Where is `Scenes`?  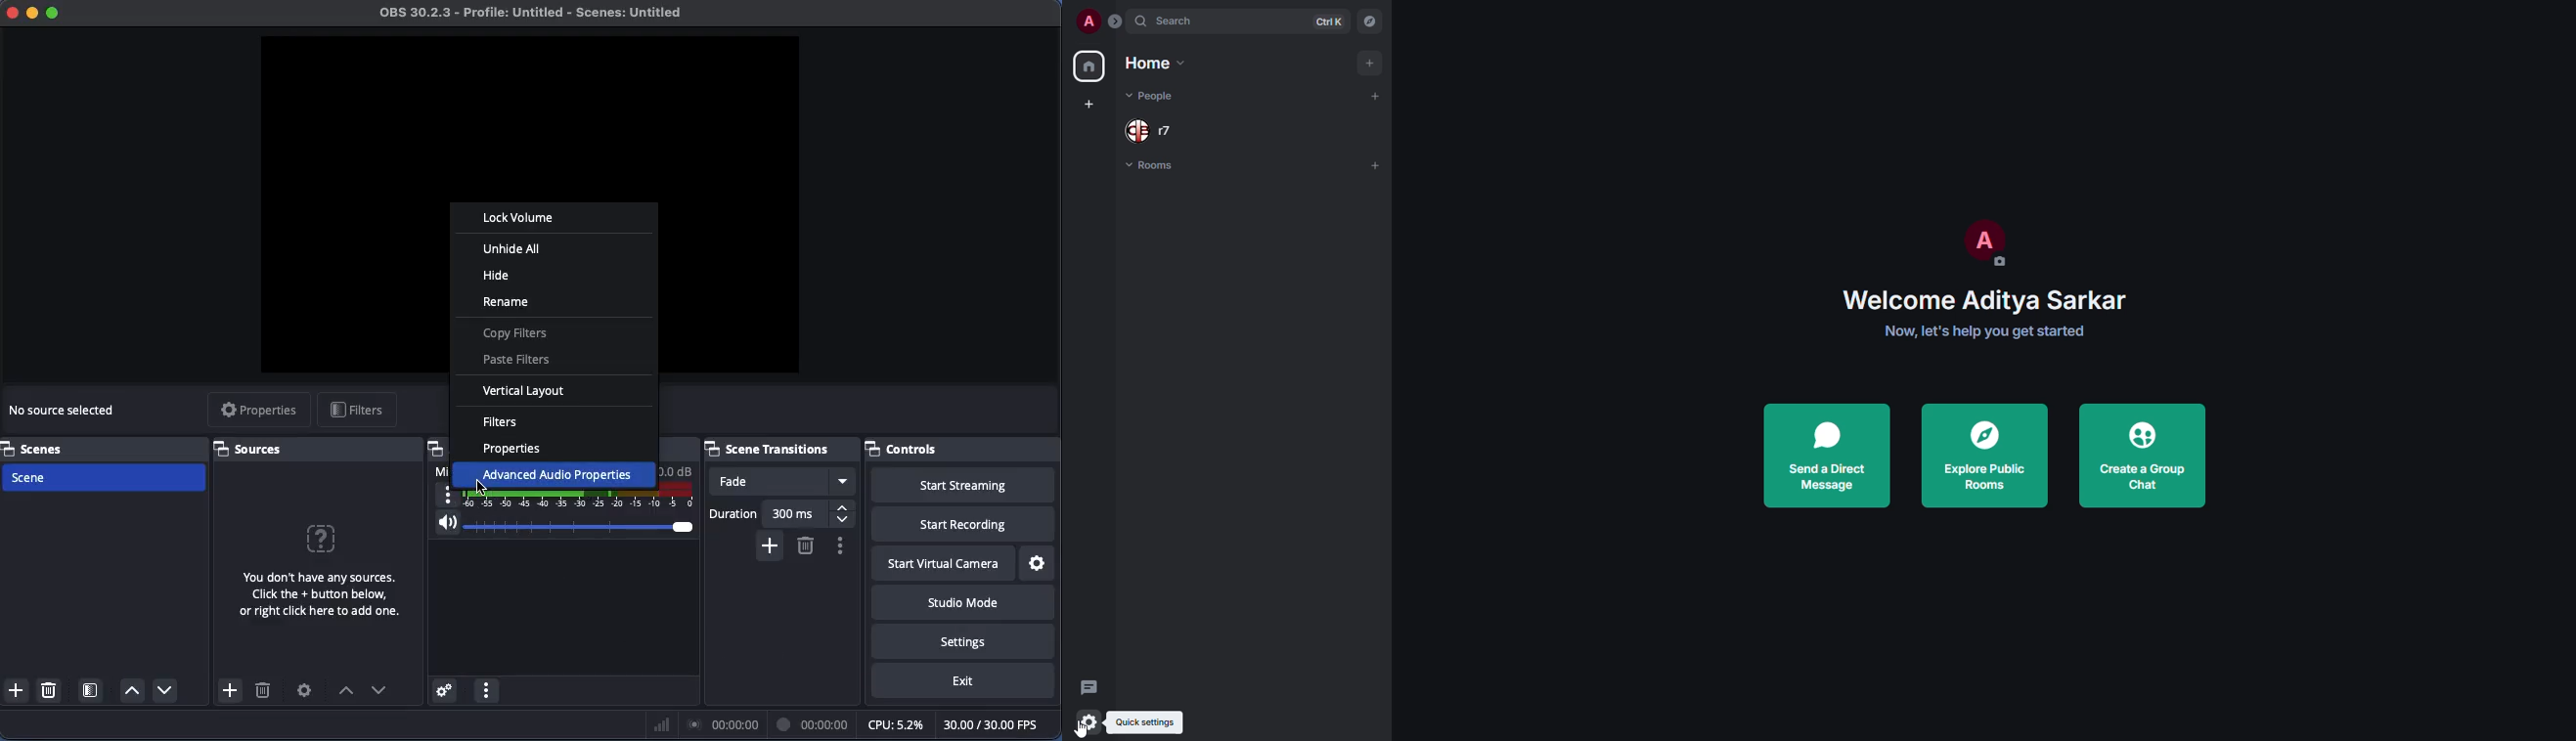 Scenes is located at coordinates (38, 447).